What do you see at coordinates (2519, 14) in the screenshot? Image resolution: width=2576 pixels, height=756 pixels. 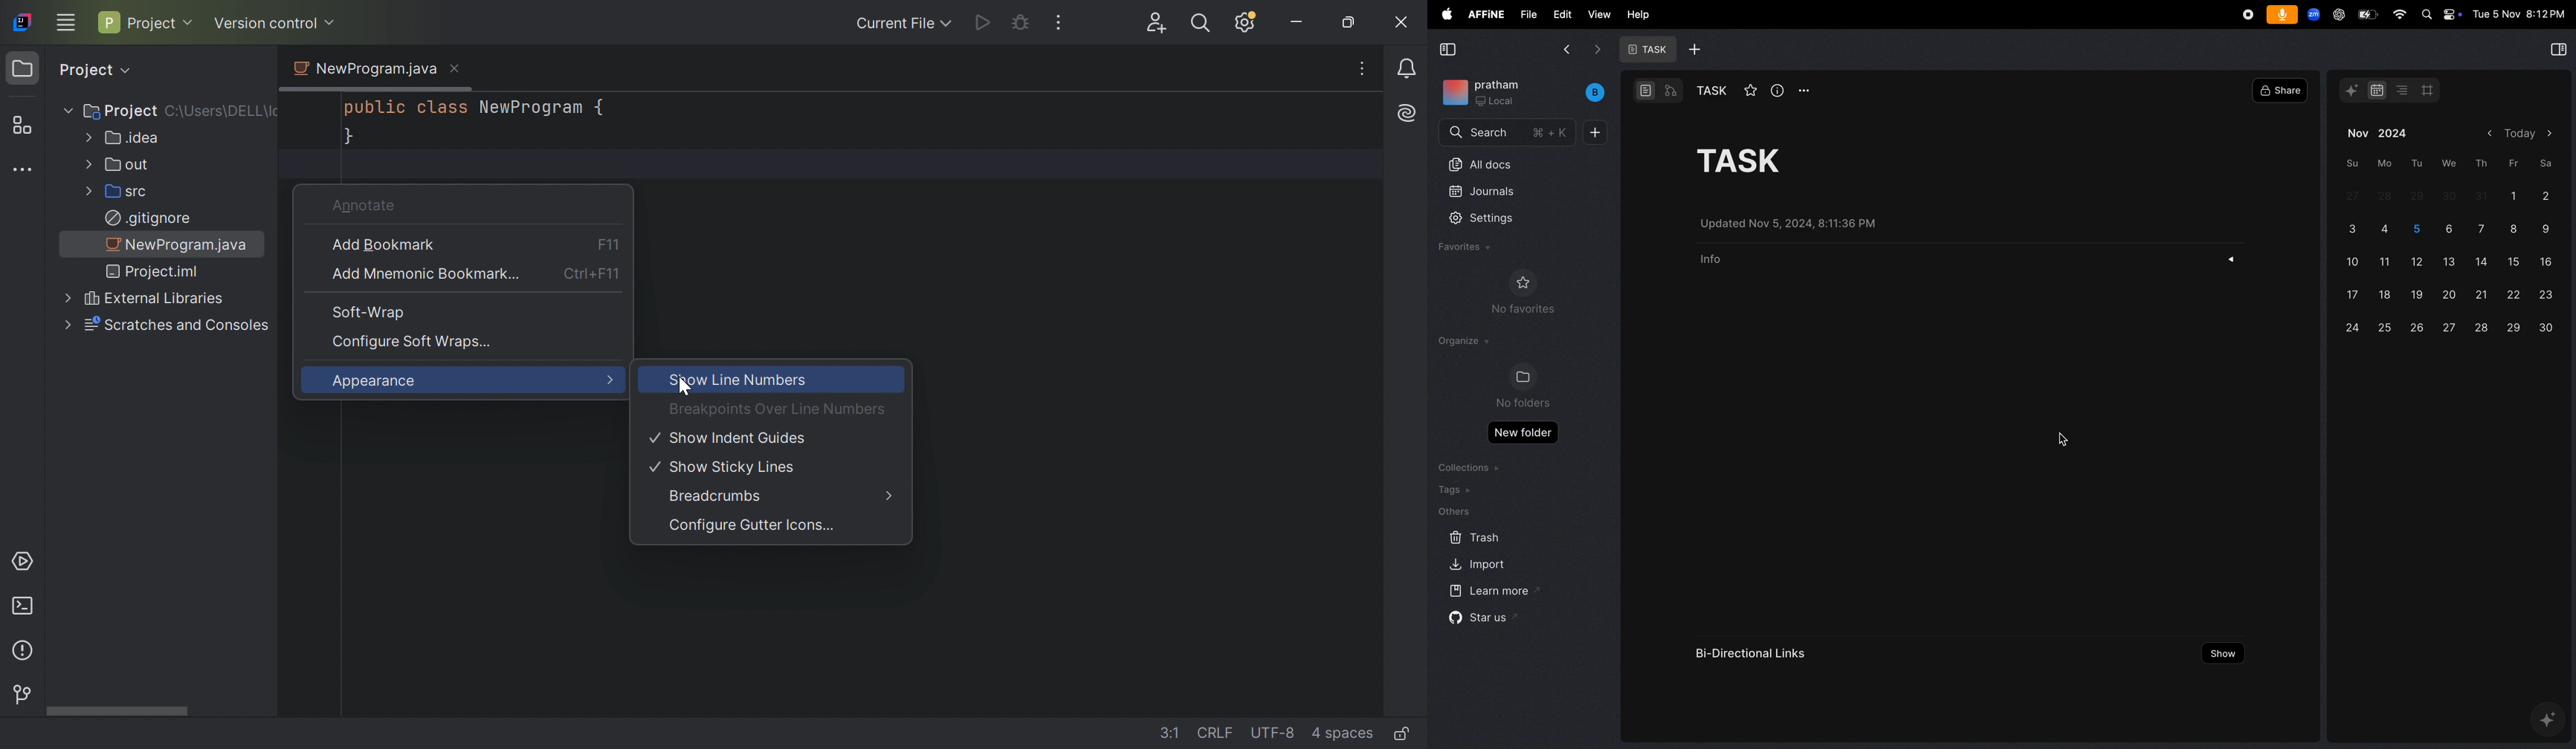 I see `date and time` at bounding box center [2519, 14].